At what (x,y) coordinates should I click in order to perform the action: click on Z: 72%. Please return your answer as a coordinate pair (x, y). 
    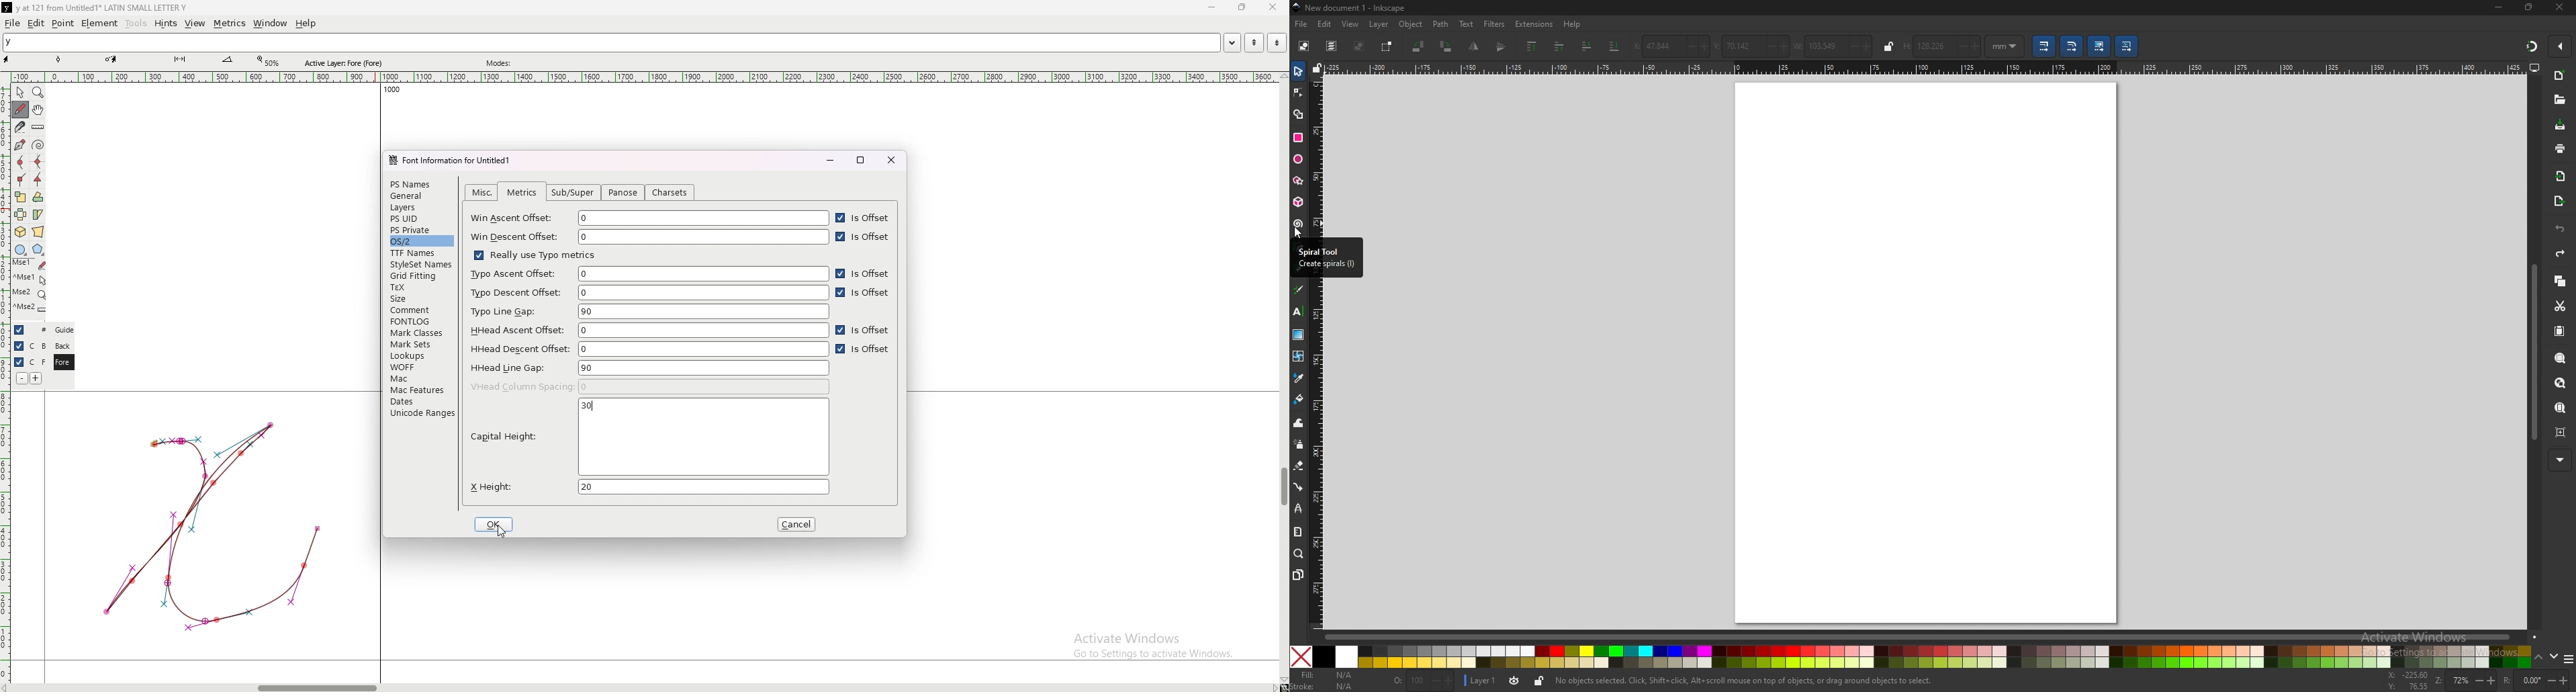
    Looking at the image, I should click on (2466, 681).